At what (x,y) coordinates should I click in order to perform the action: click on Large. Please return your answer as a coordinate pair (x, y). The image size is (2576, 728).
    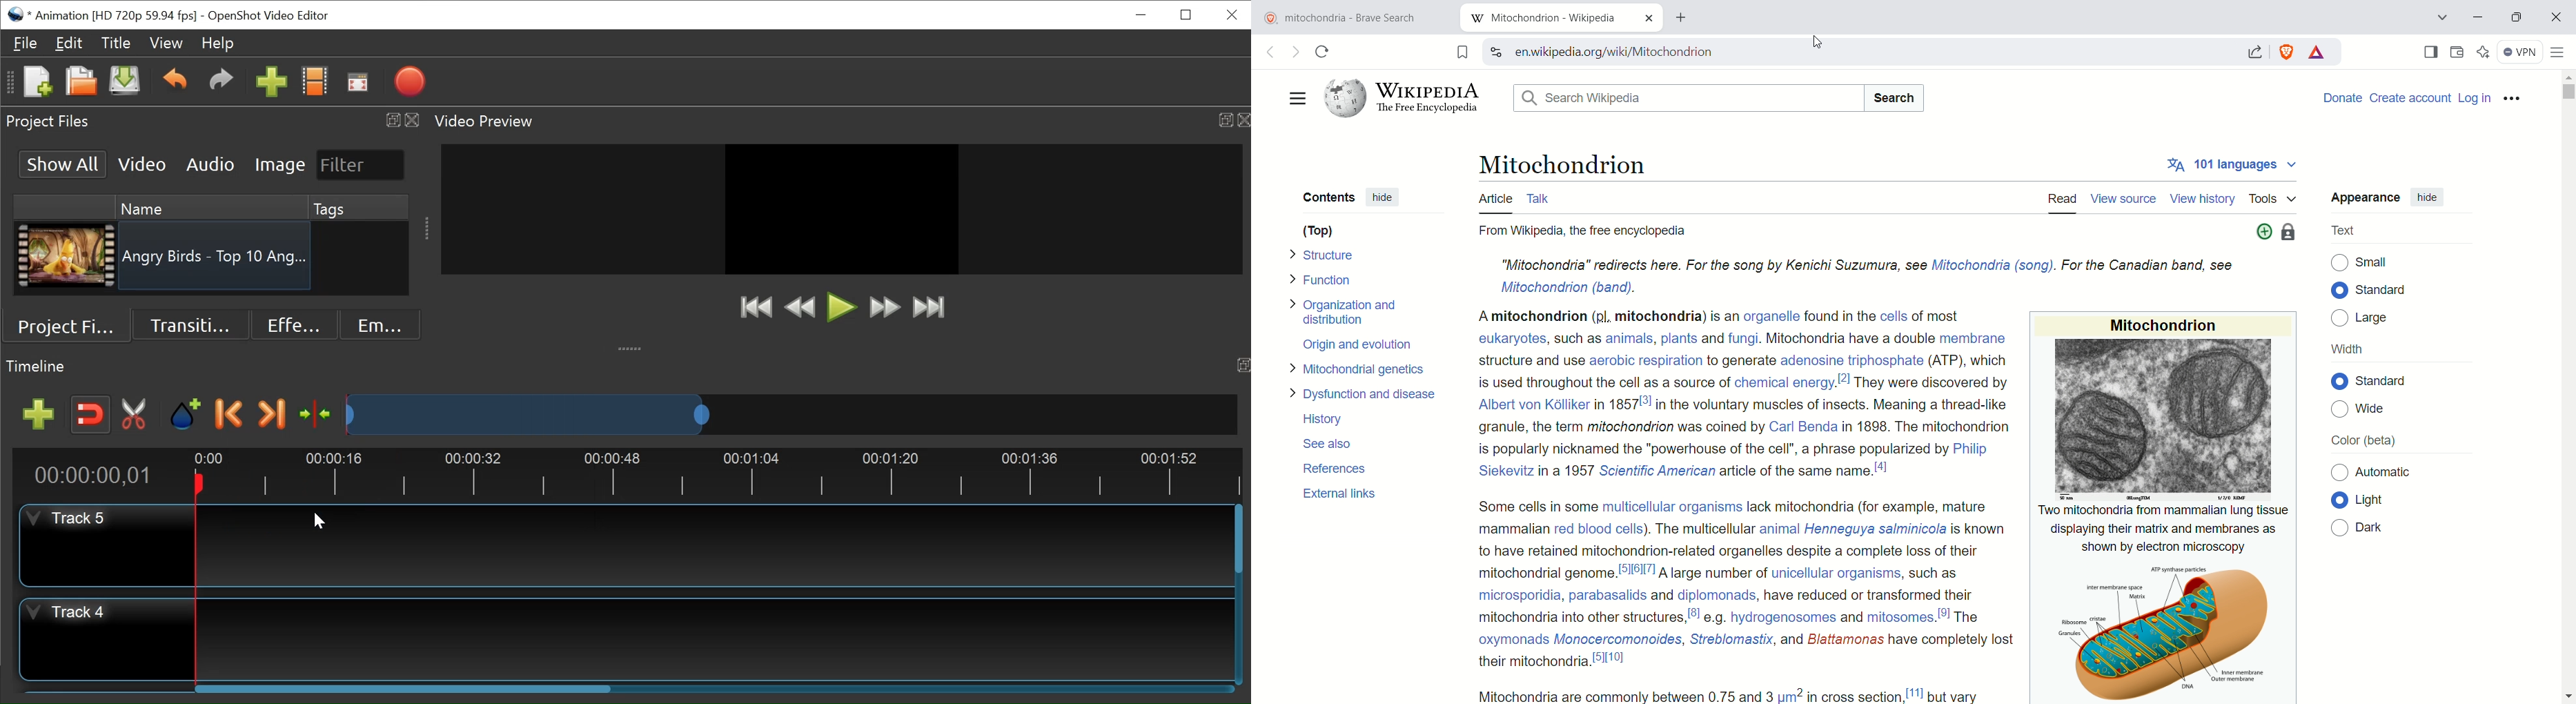
    Looking at the image, I should click on (2381, 317).